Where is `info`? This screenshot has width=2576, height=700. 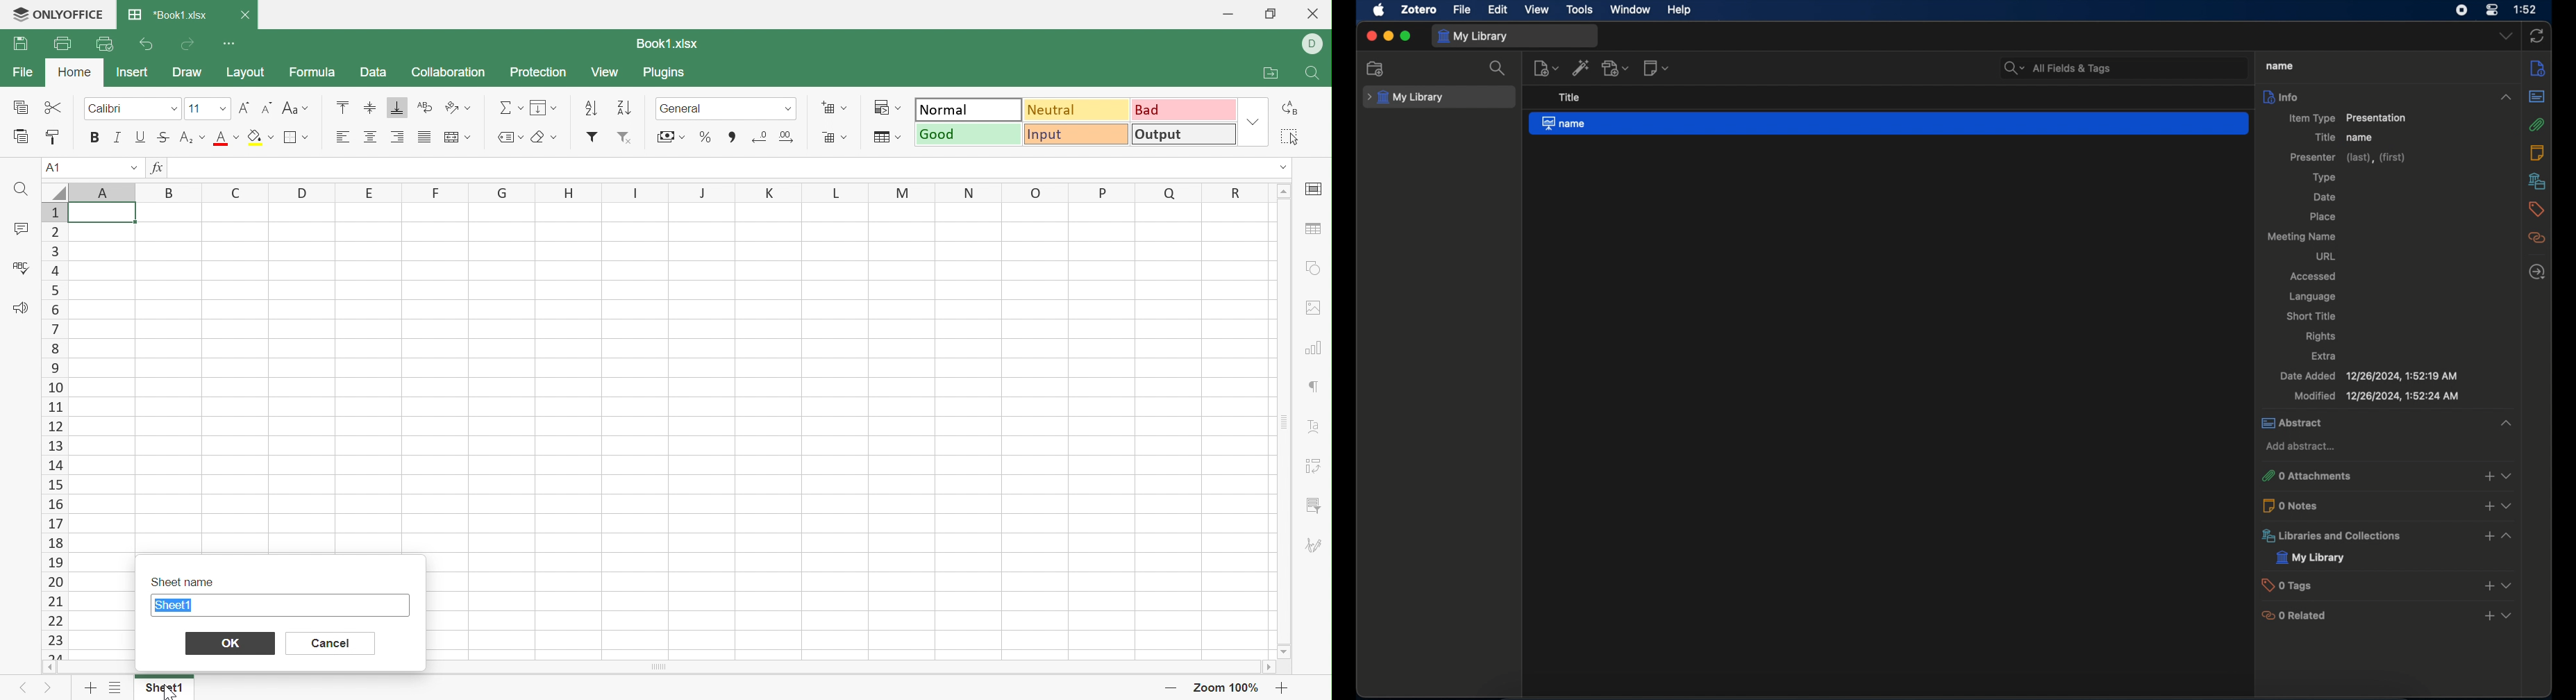
info is located at coordinates (2538, 69).